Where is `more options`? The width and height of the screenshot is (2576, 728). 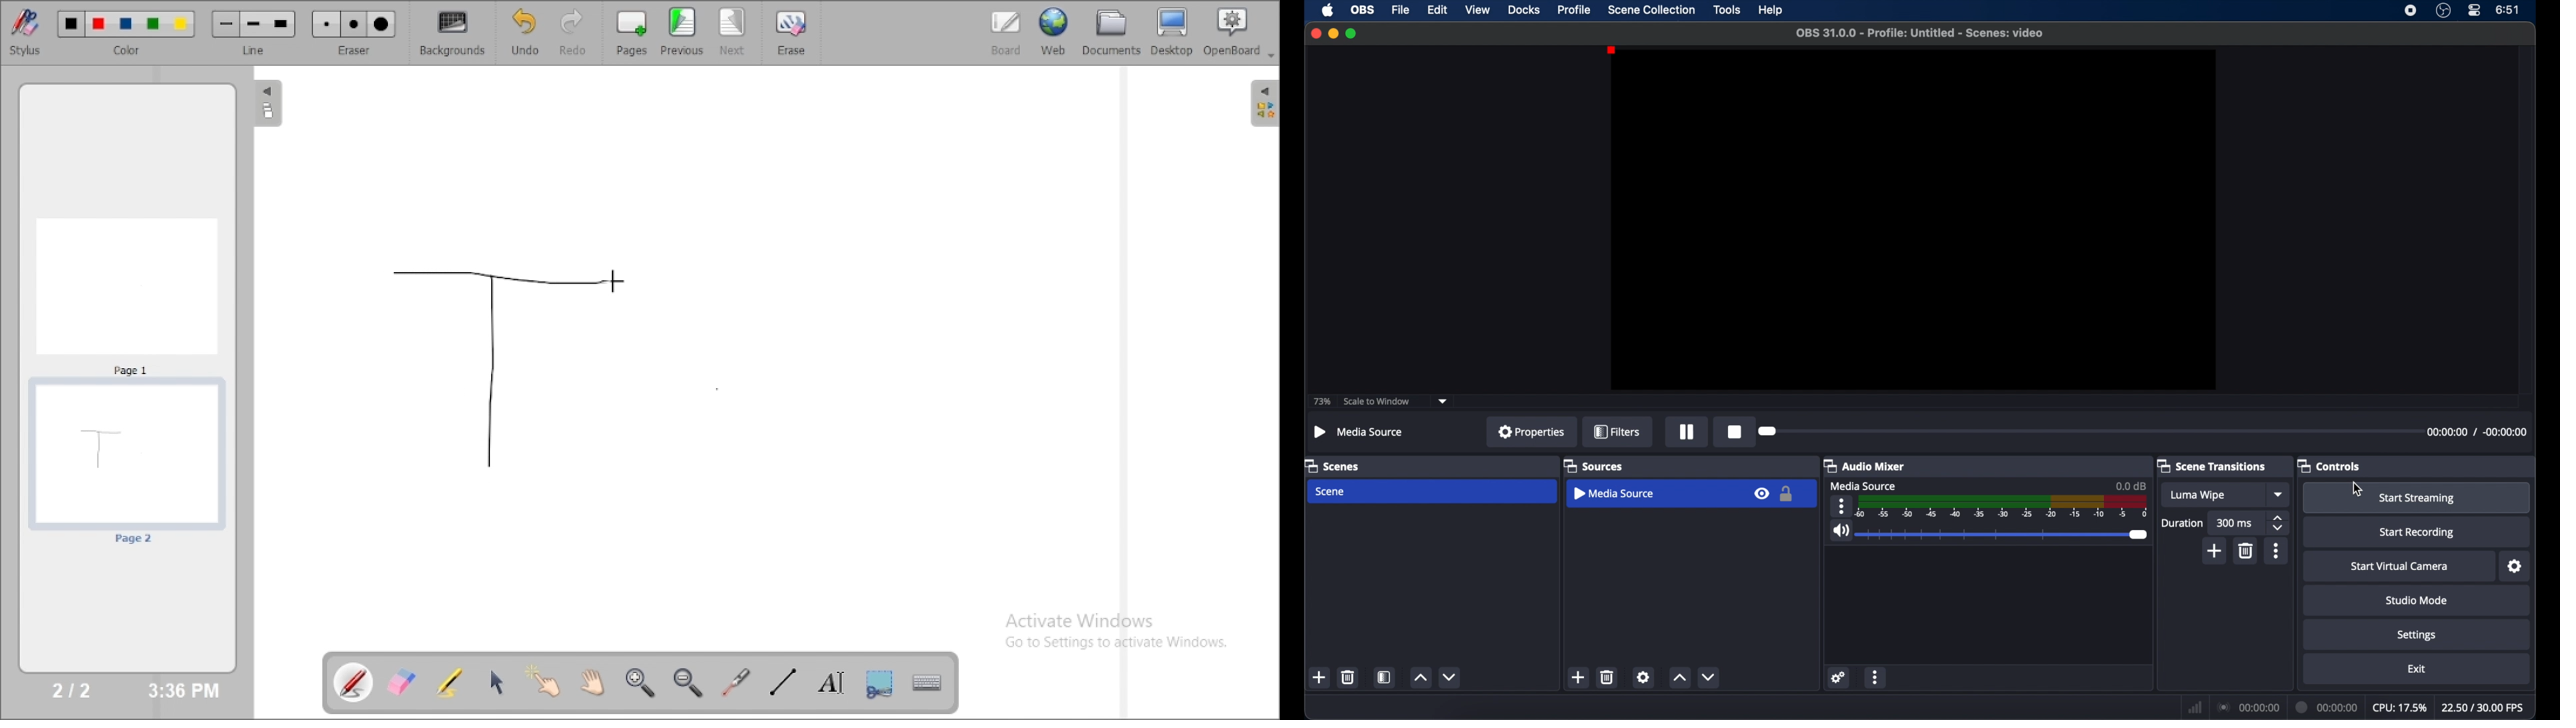 more options is located at coordinates (1843, 506).